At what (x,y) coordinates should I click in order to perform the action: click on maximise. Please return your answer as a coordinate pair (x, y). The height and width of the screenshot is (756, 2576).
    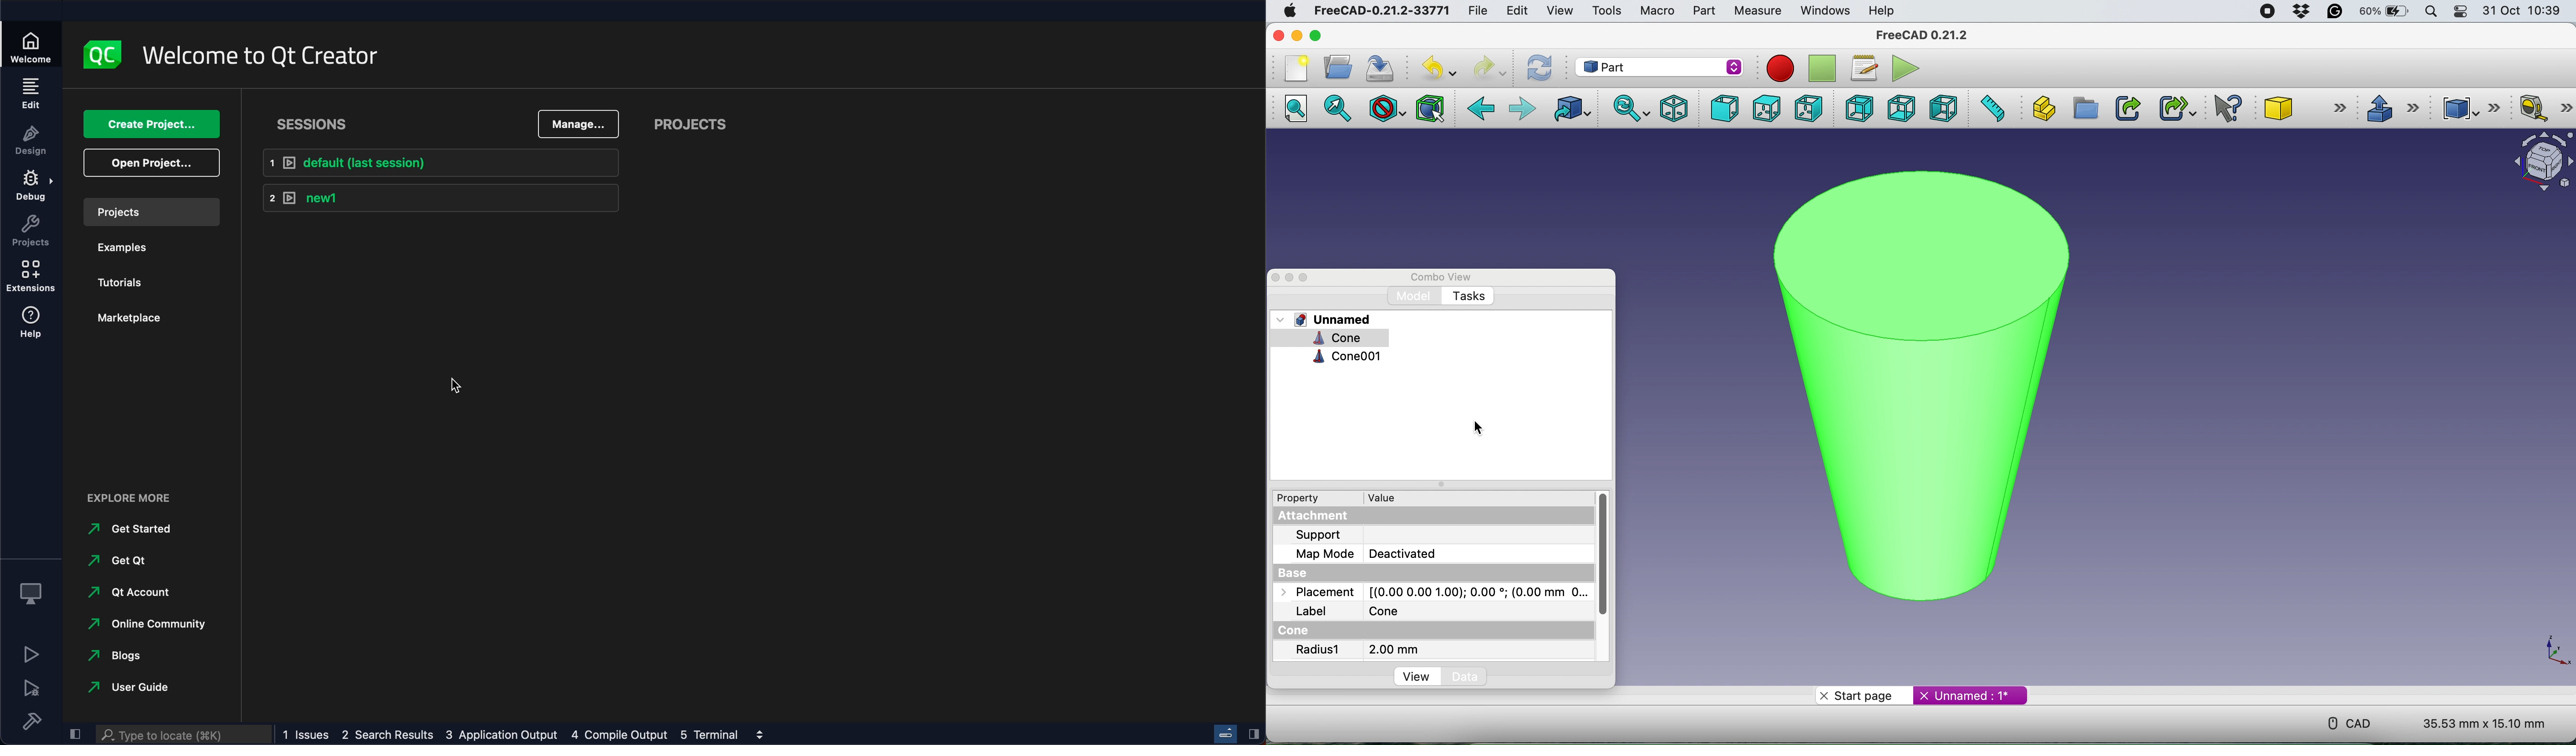
    Looking at the image, I should click on (1334, 35).